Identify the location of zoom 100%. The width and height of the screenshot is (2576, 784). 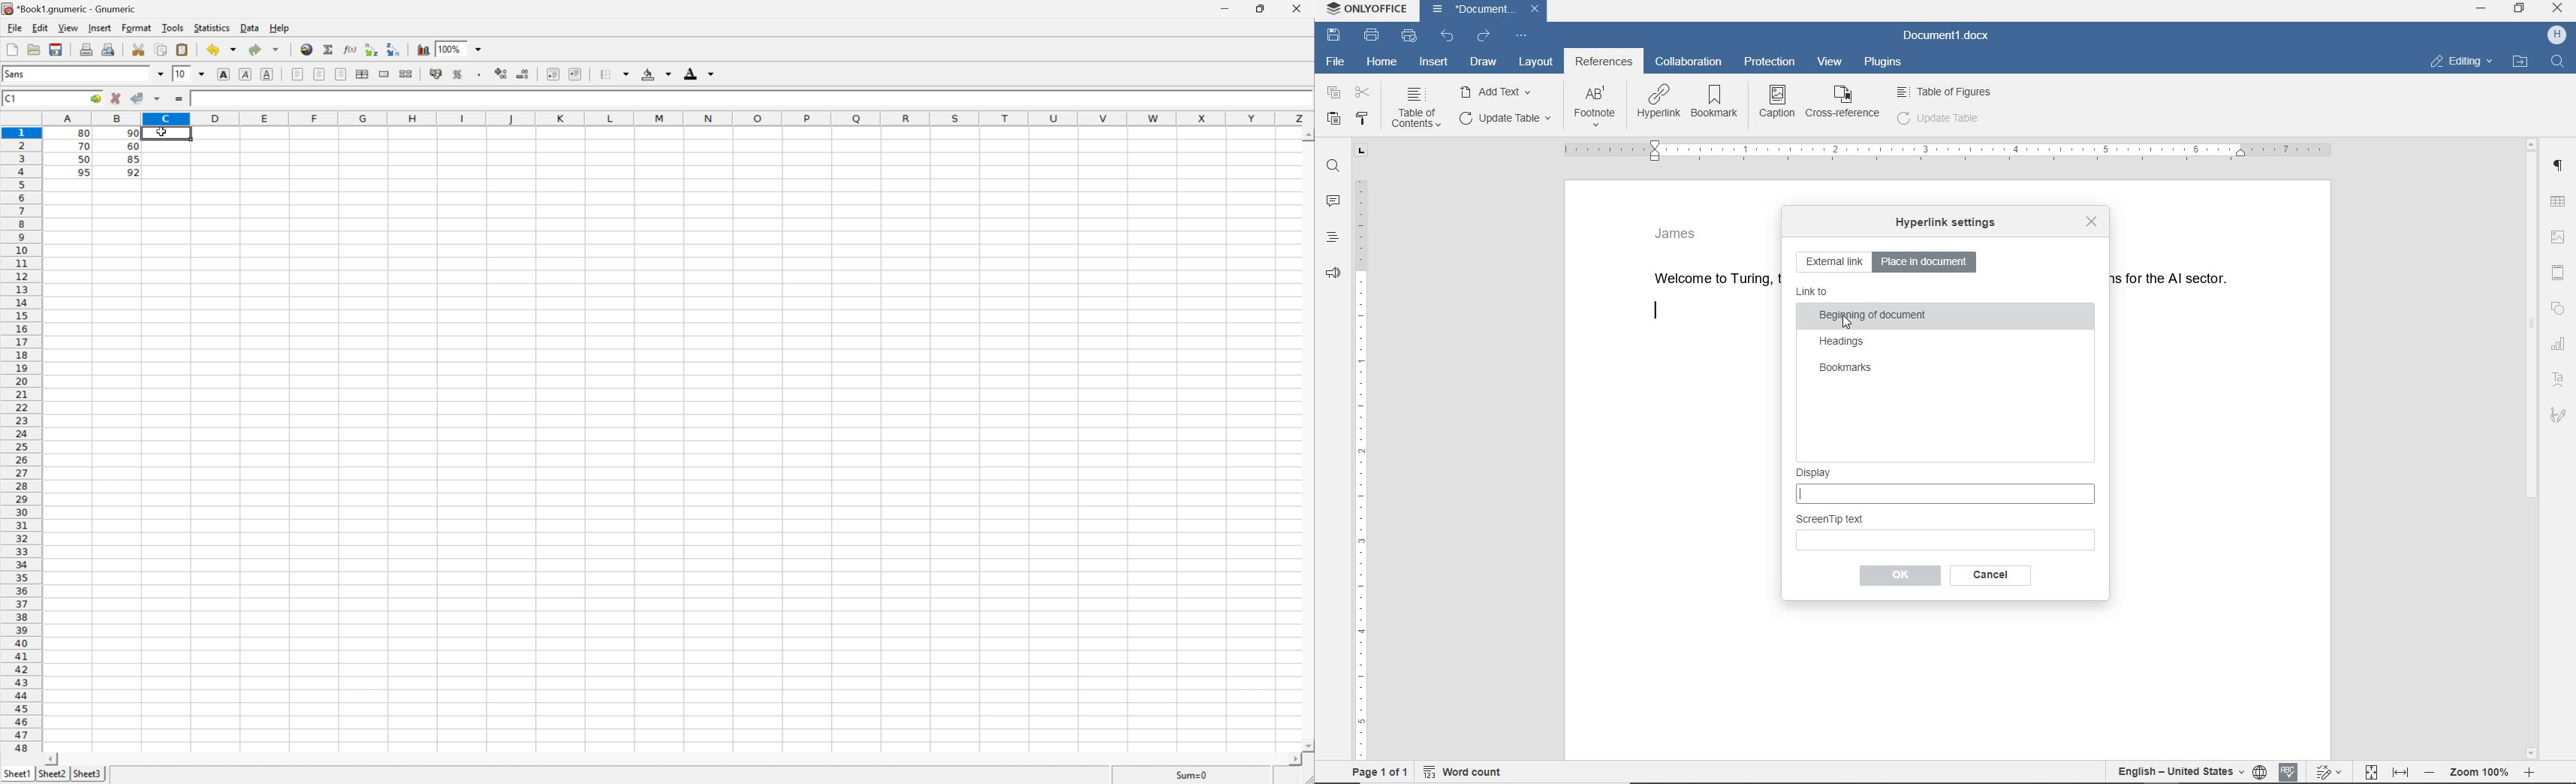
(2484, 774).